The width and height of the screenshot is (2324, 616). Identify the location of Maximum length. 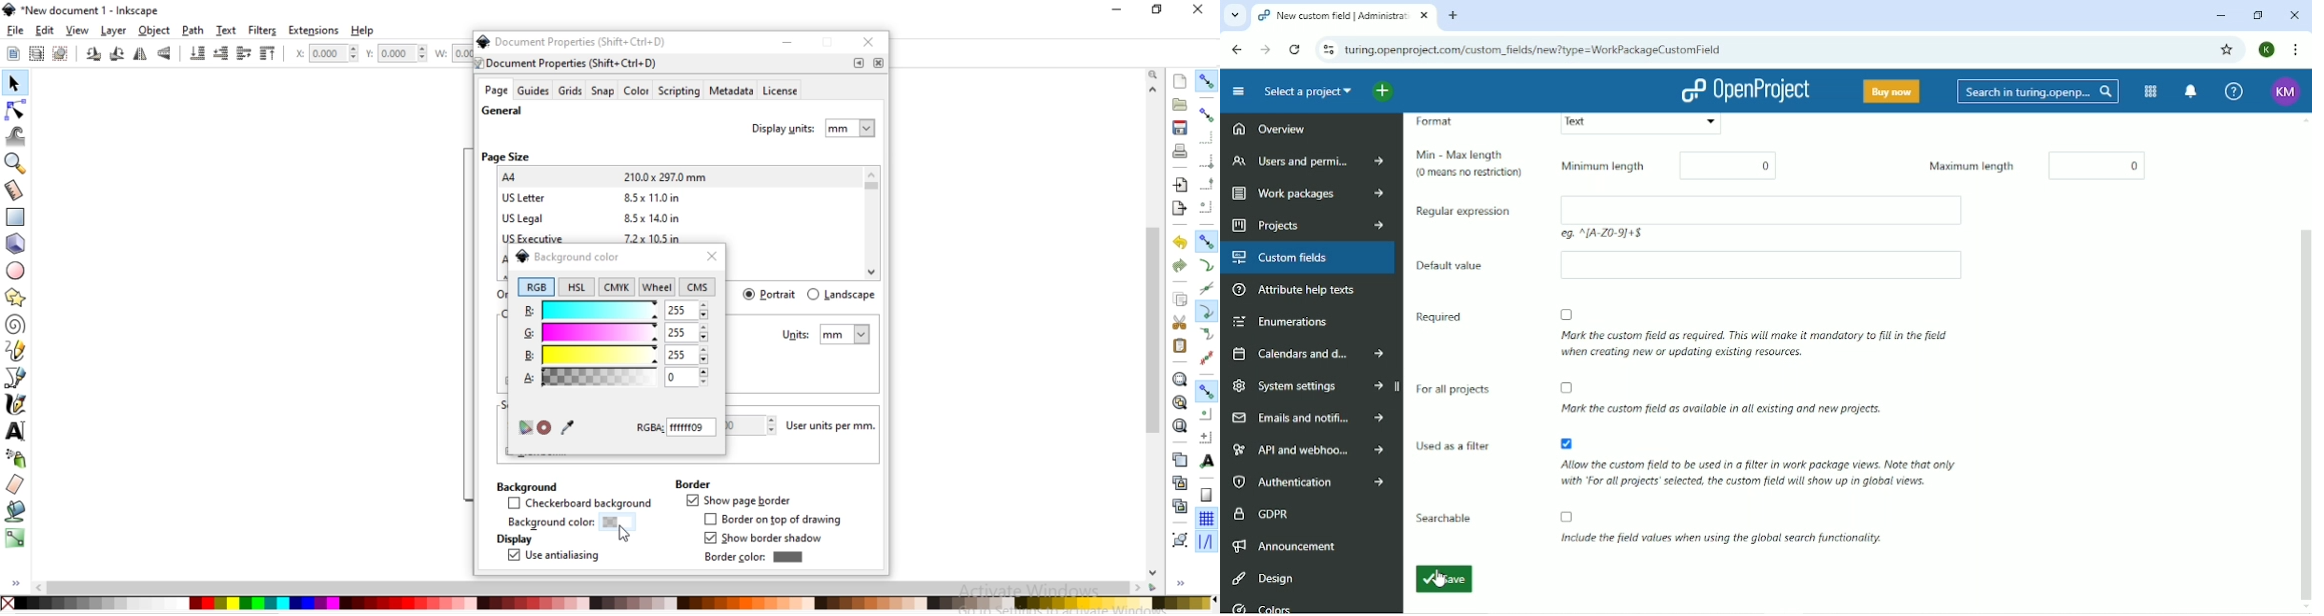
(1956, 165).